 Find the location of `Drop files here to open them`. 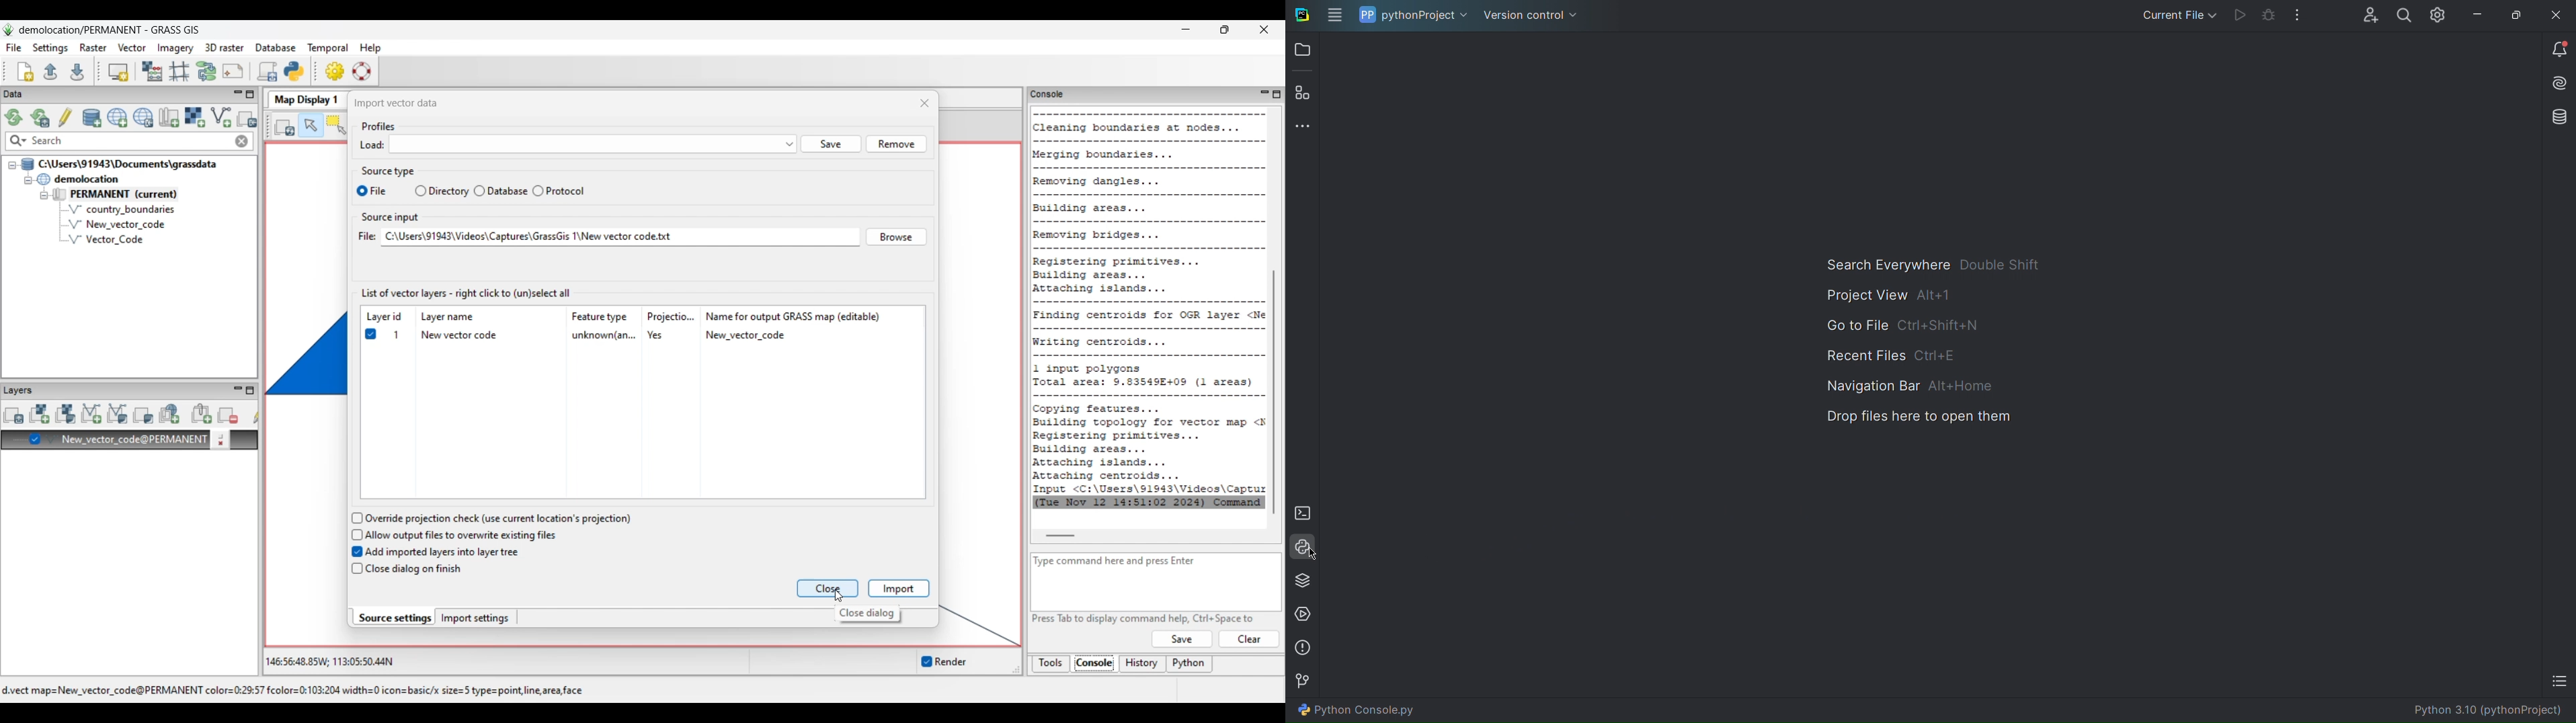

Drop files here to open them is located at coordinates (1917, 418).